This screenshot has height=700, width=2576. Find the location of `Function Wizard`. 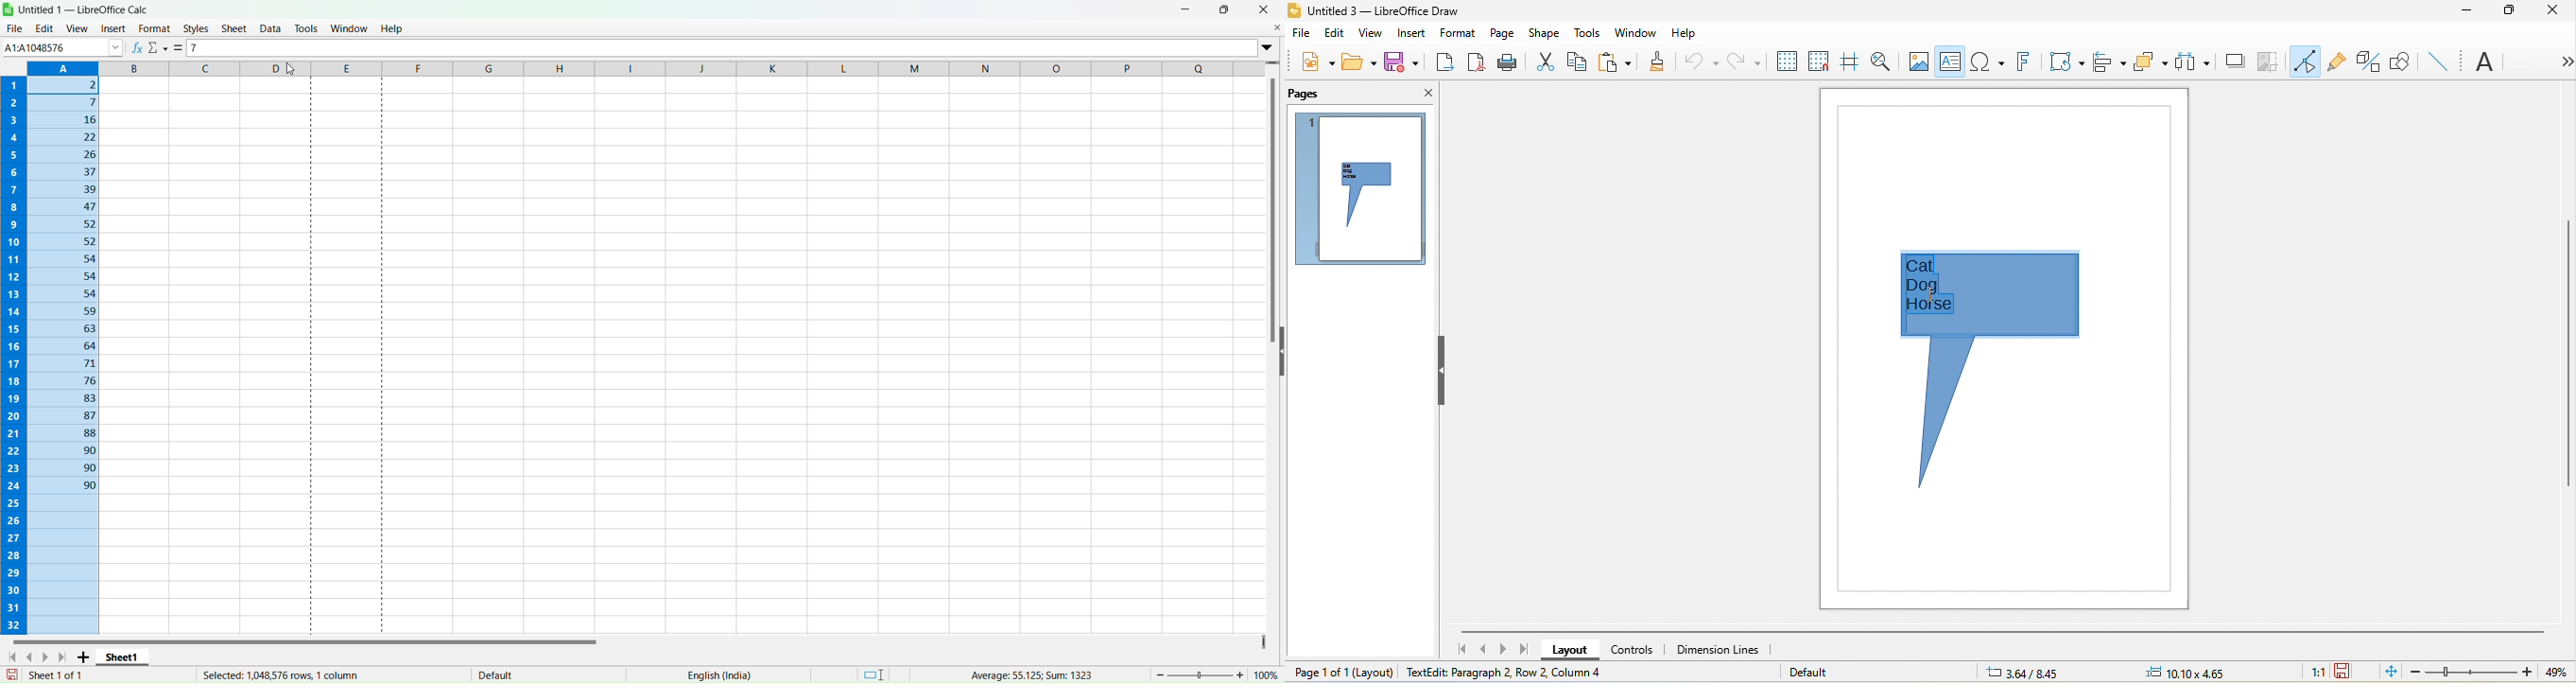

Function Wizard is located at coordinates (137, 48).